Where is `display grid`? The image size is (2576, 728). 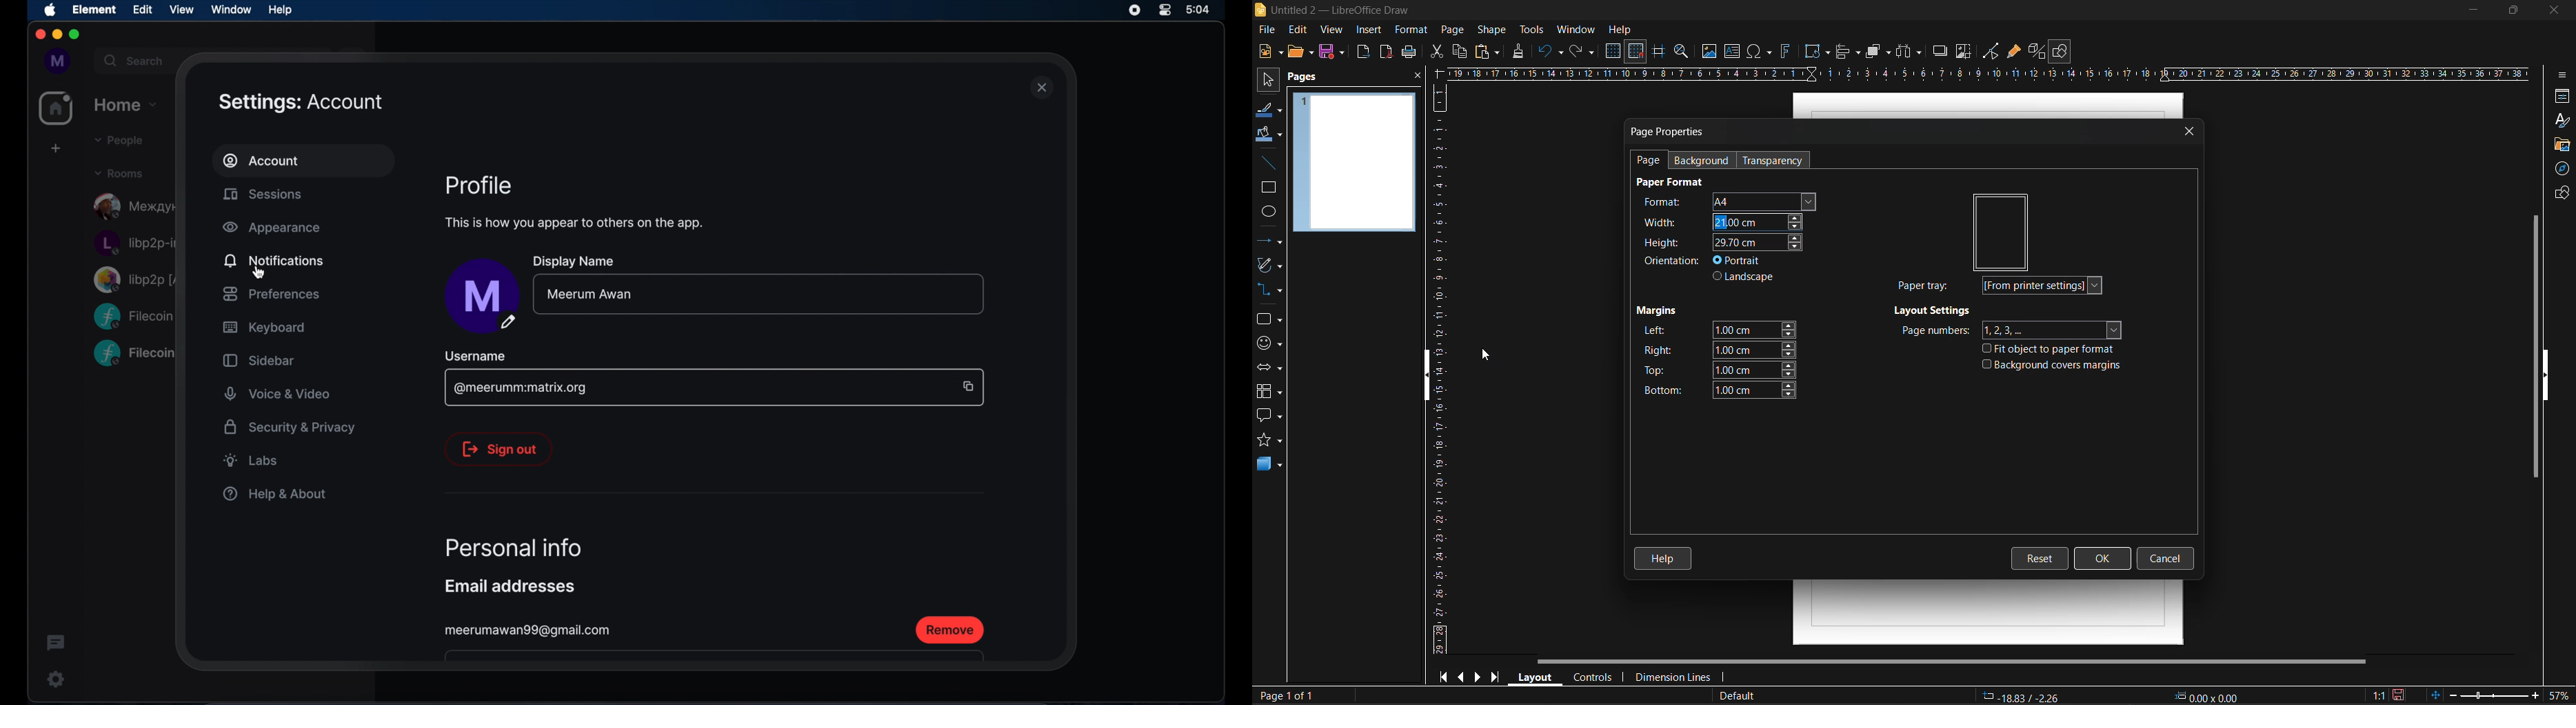 display grid is located at coordinates (1615, 50).